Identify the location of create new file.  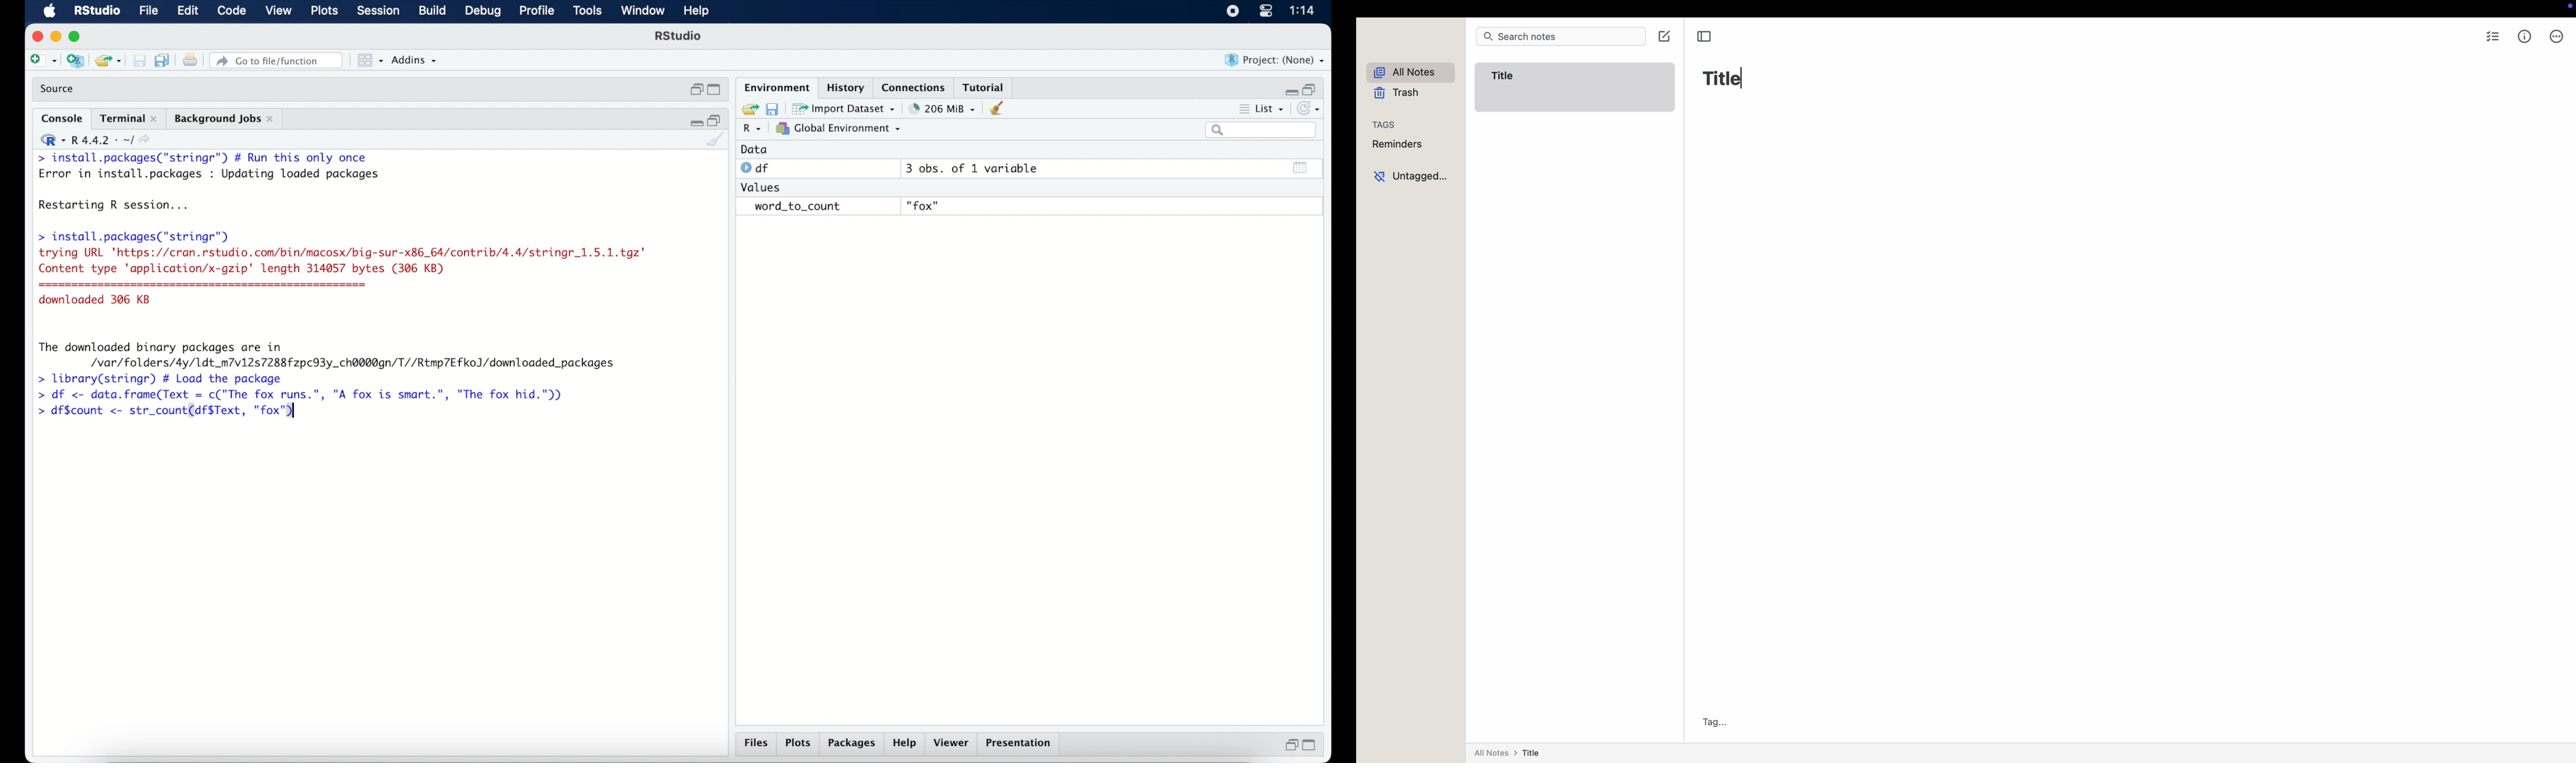
(42, 61).